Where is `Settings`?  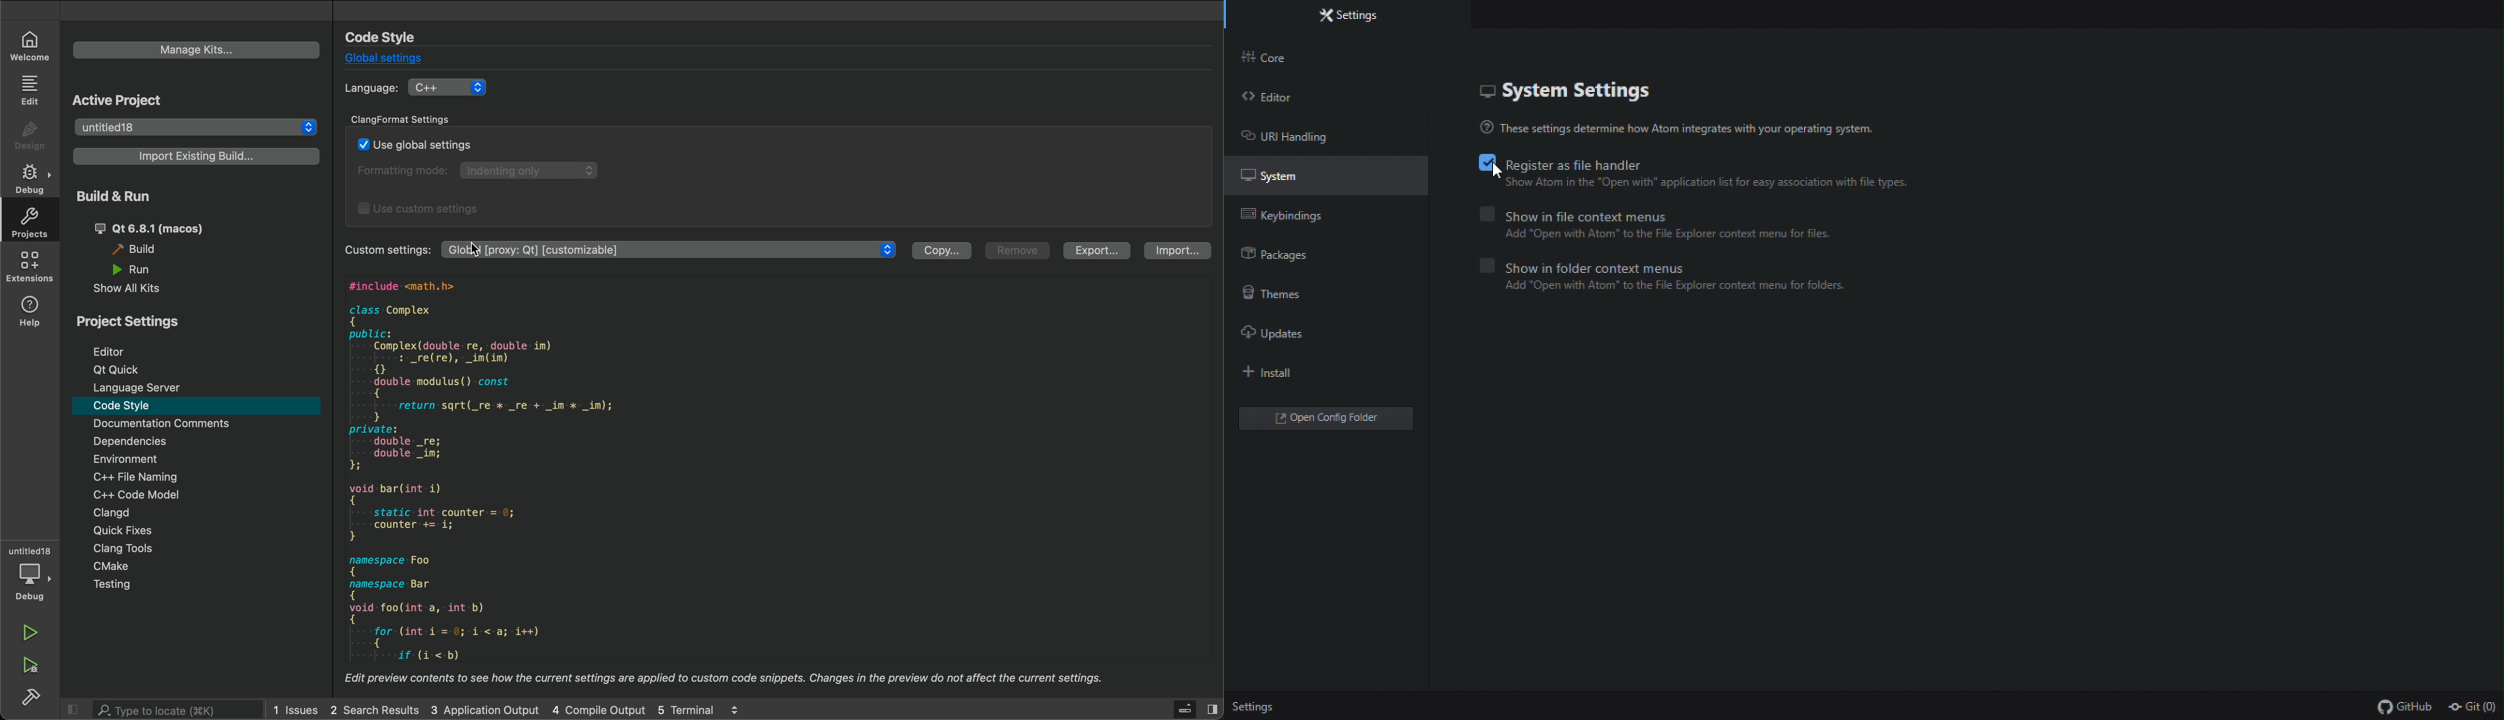 Settings is located at coordinates (1352, 18).